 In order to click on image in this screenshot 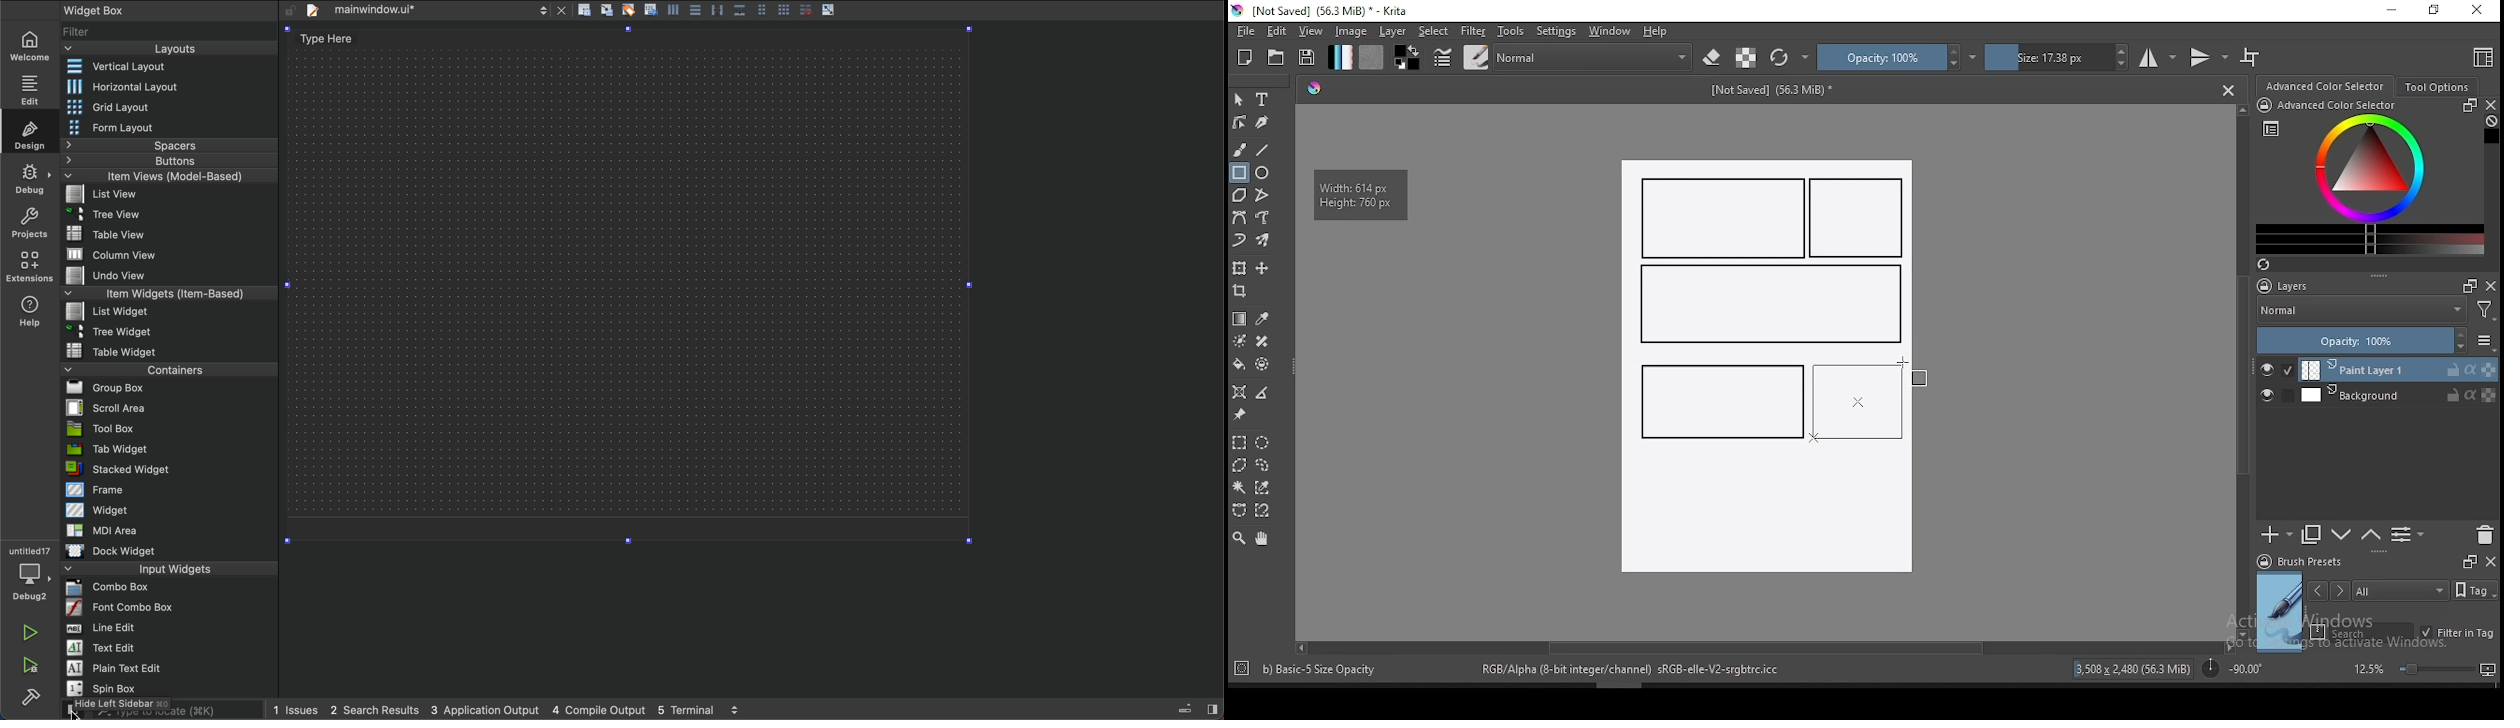, I will do `click(1350, 31)`.